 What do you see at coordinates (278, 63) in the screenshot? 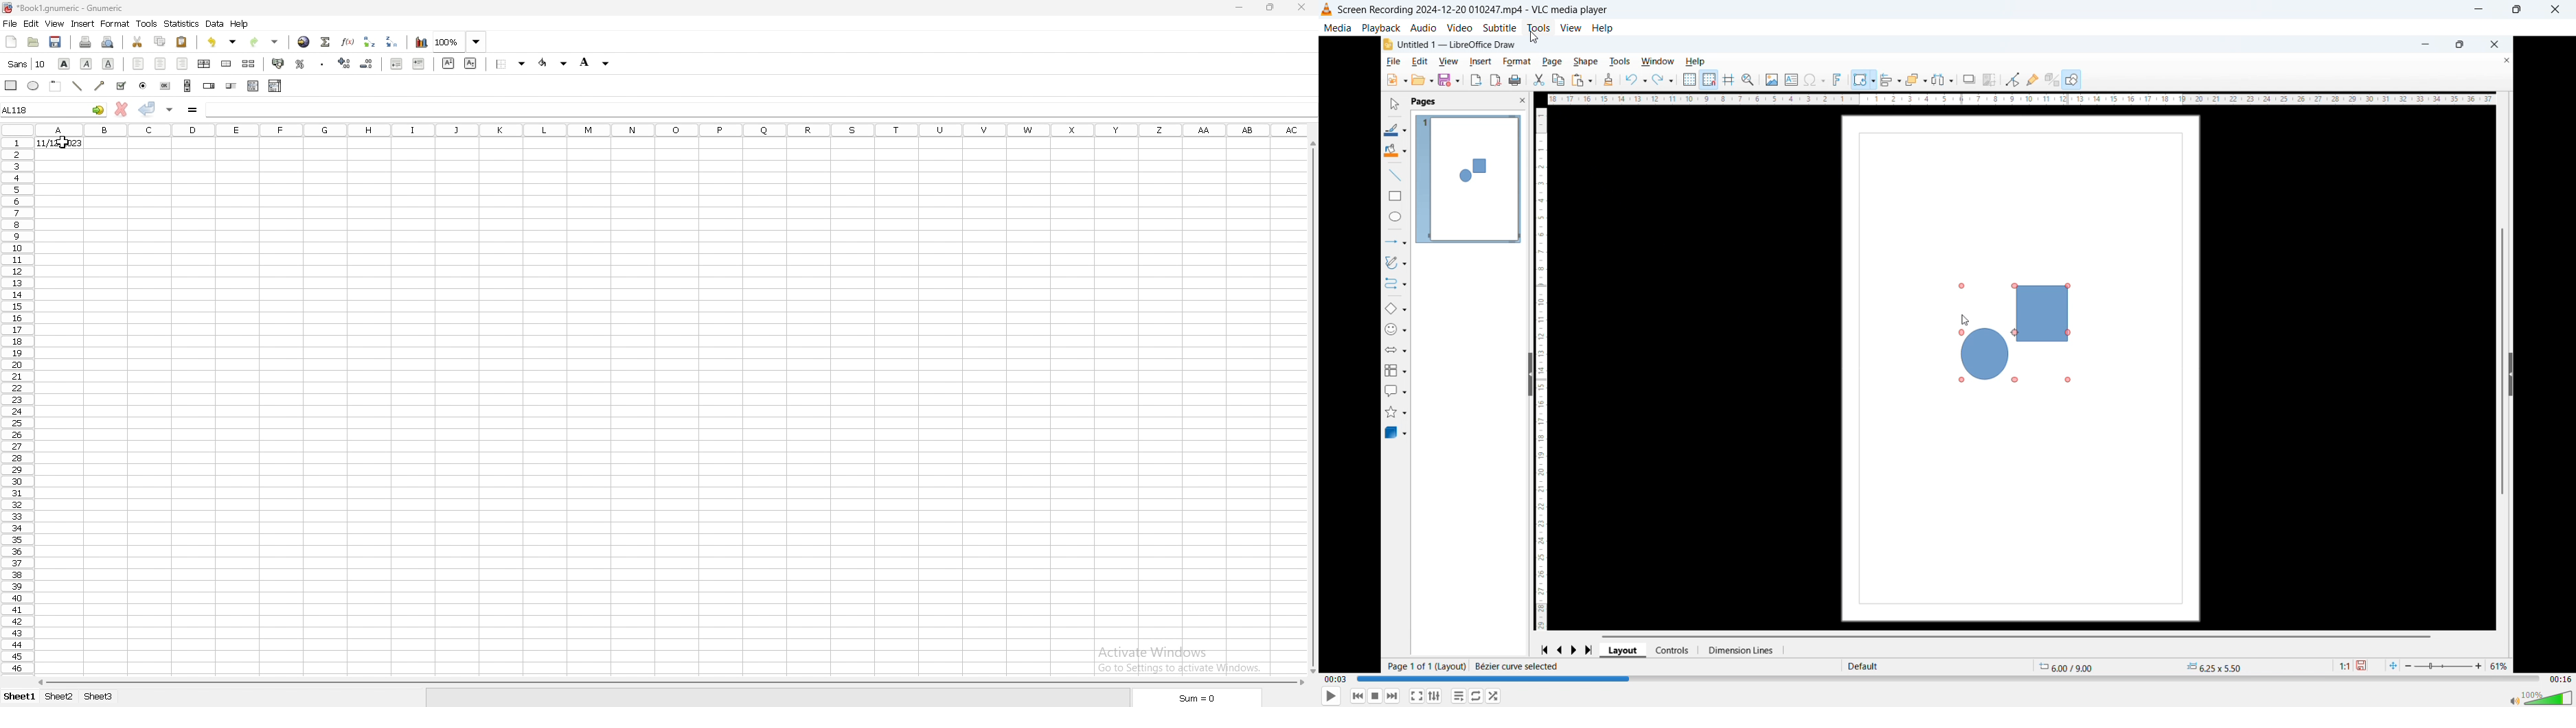
I see `accounting` at bounding box center [278, 63].